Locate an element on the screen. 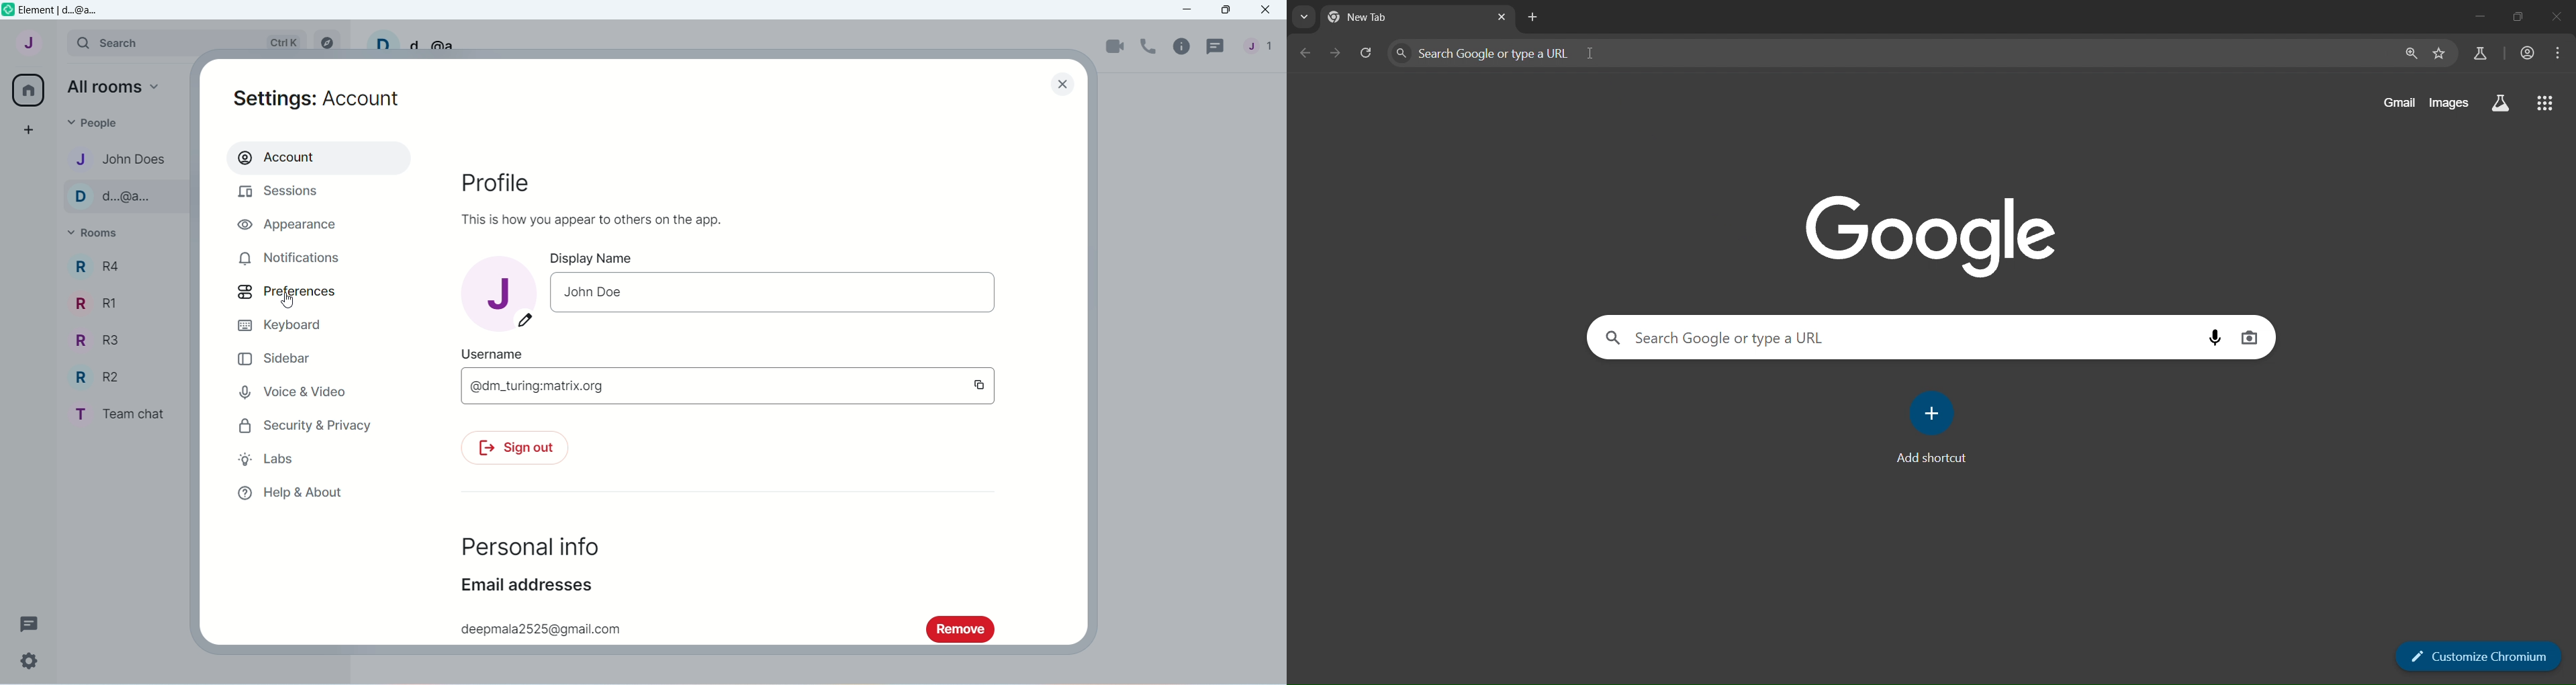  search labs is located at coordinates (2479, 53).